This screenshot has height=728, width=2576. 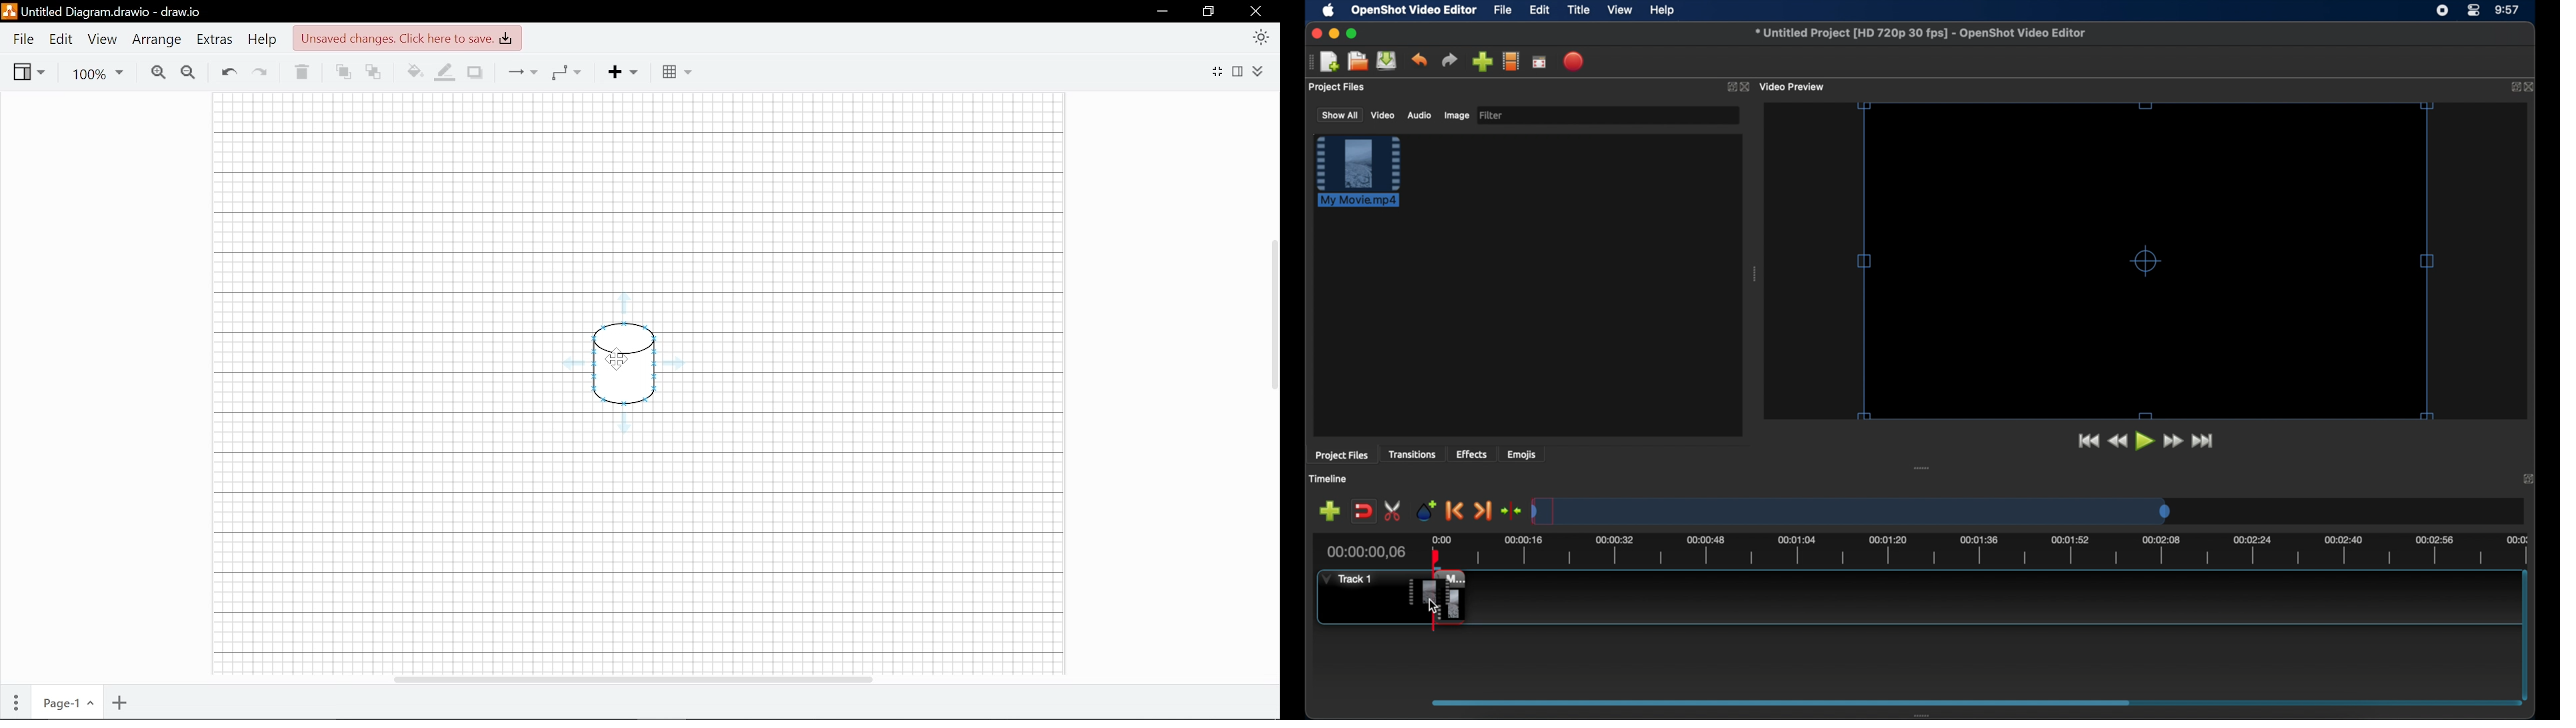 What do you see at coordinates (1511, 61) in the screenshot?
I see `explore profiles` at bounding box center [1511, 61].